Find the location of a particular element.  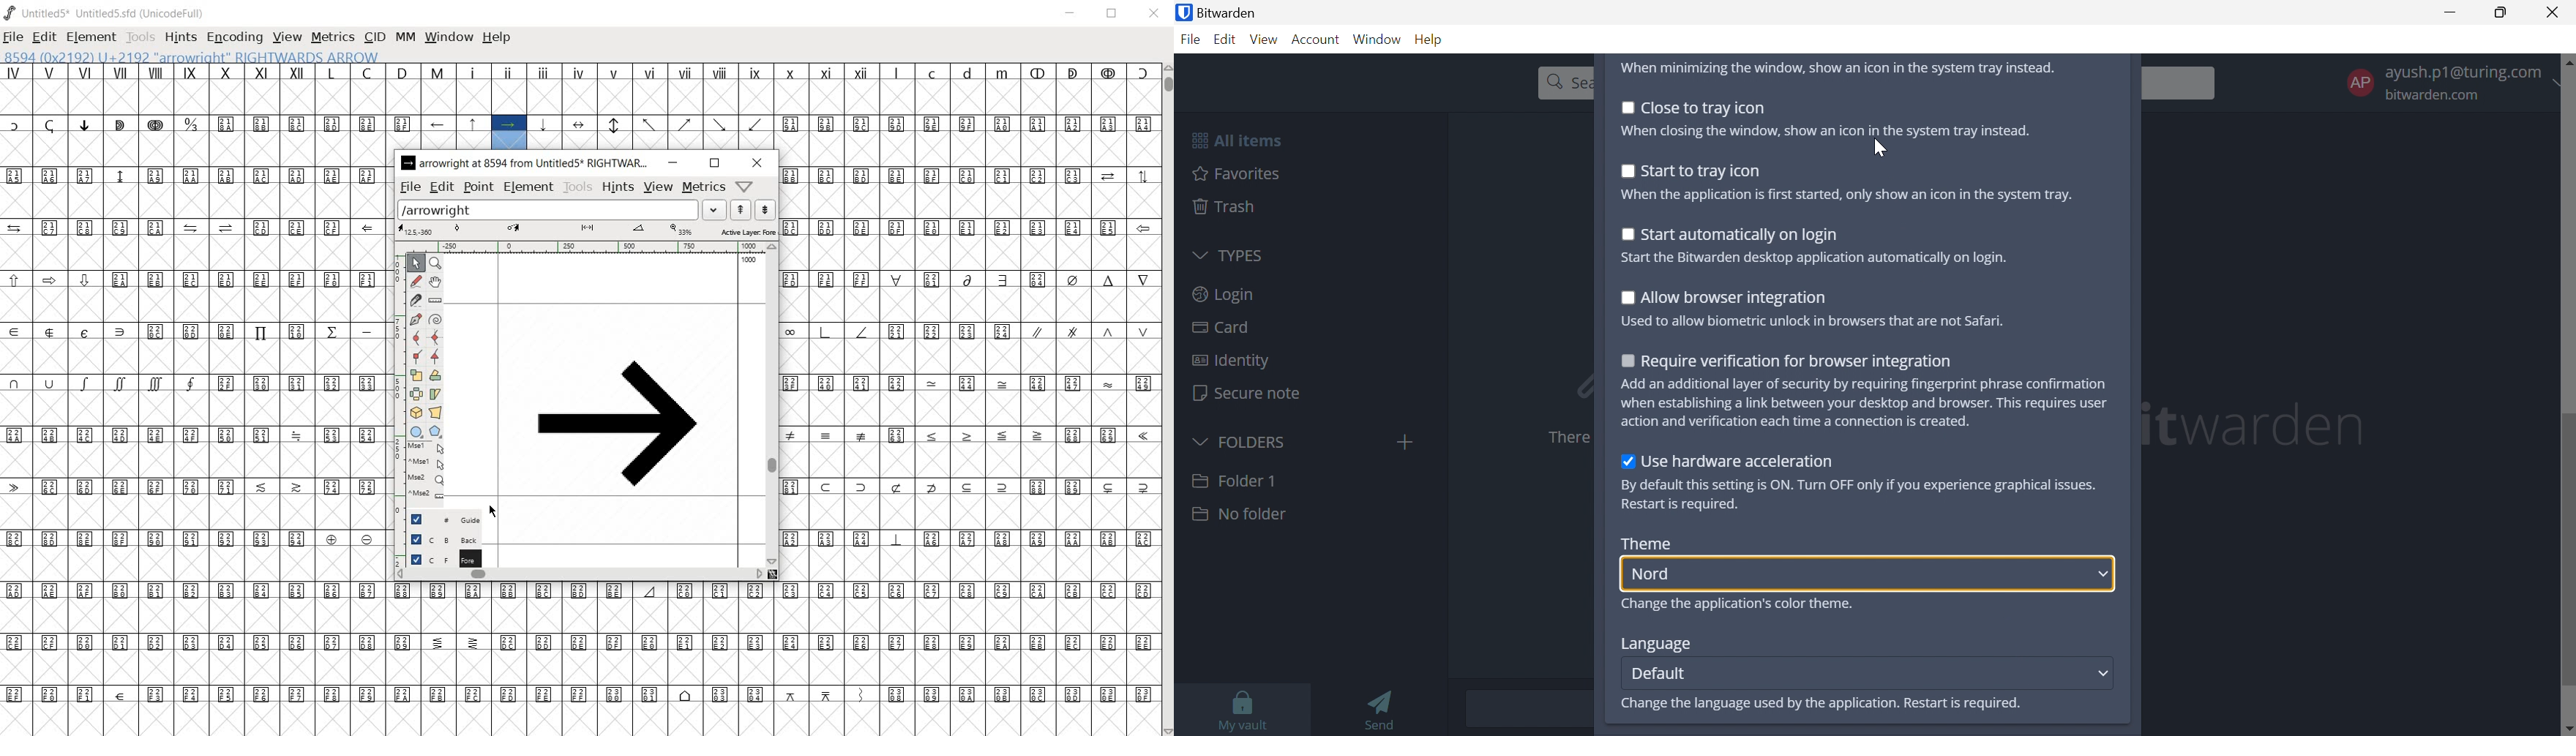

Default is located at coordinates (1659, 672).